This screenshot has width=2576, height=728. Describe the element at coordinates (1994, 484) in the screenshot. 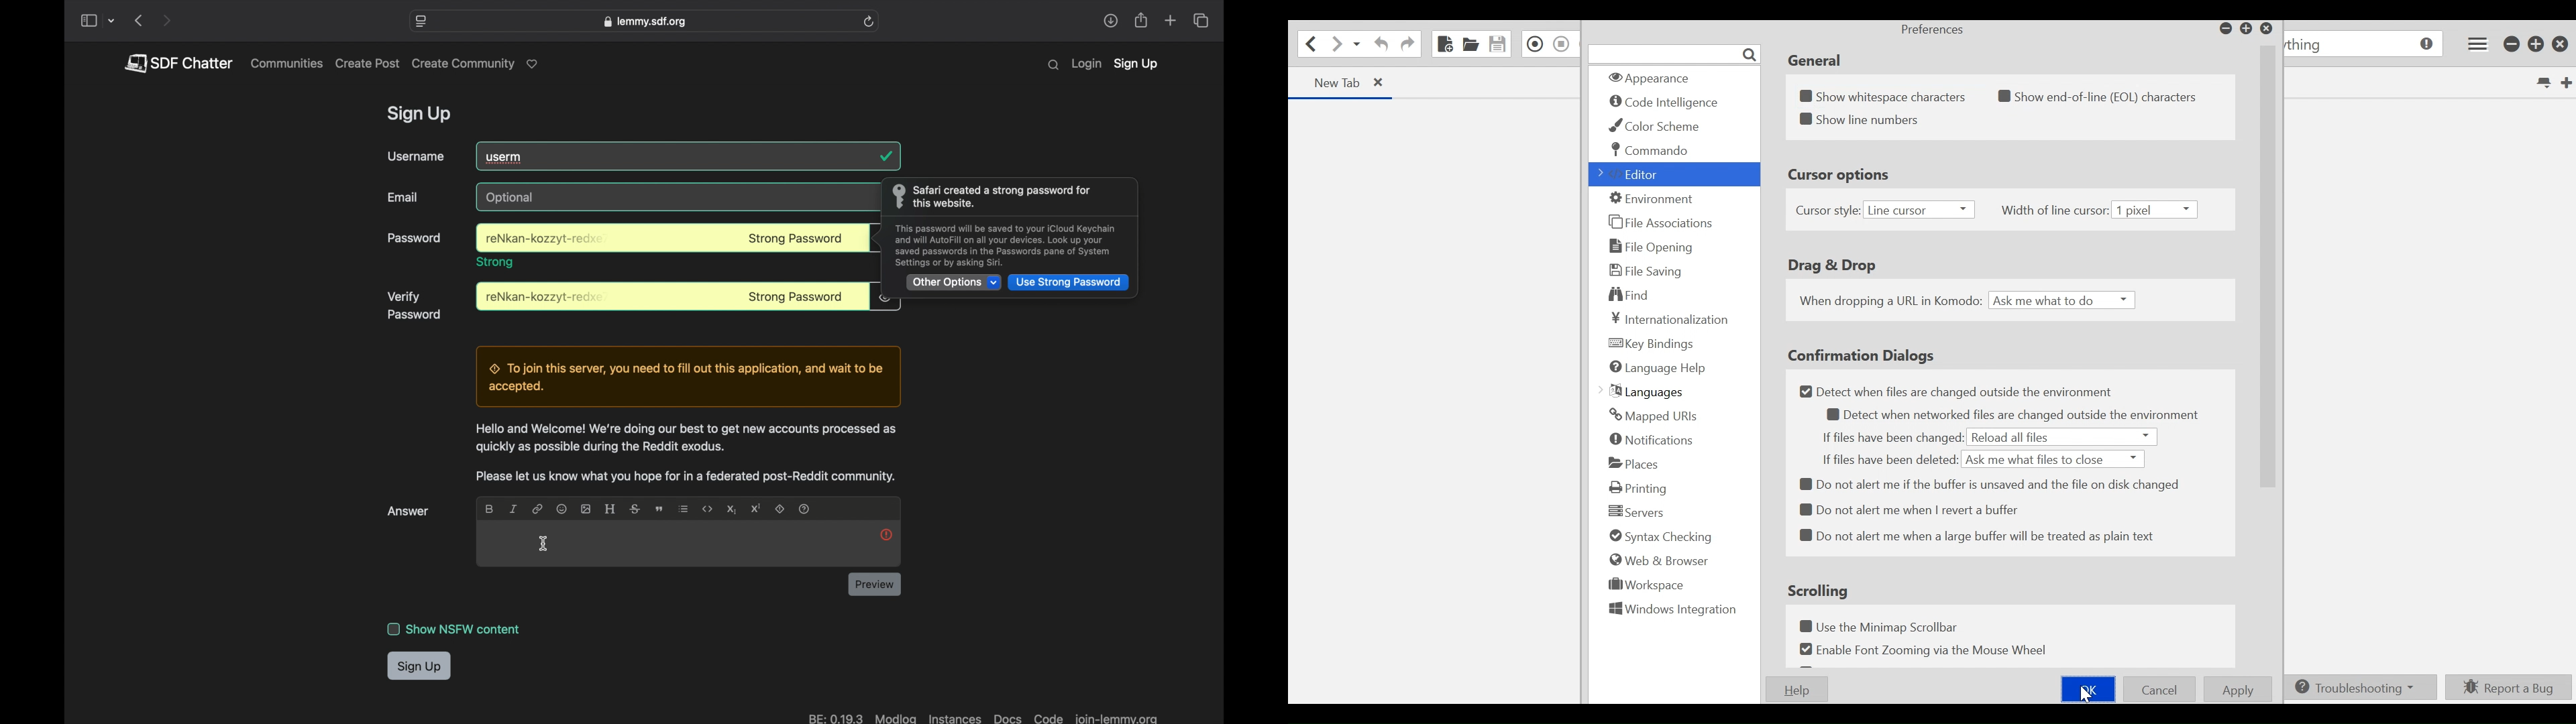

I see `Do not alert me if the buffer is unsaved and the file on disk changed` at that location.